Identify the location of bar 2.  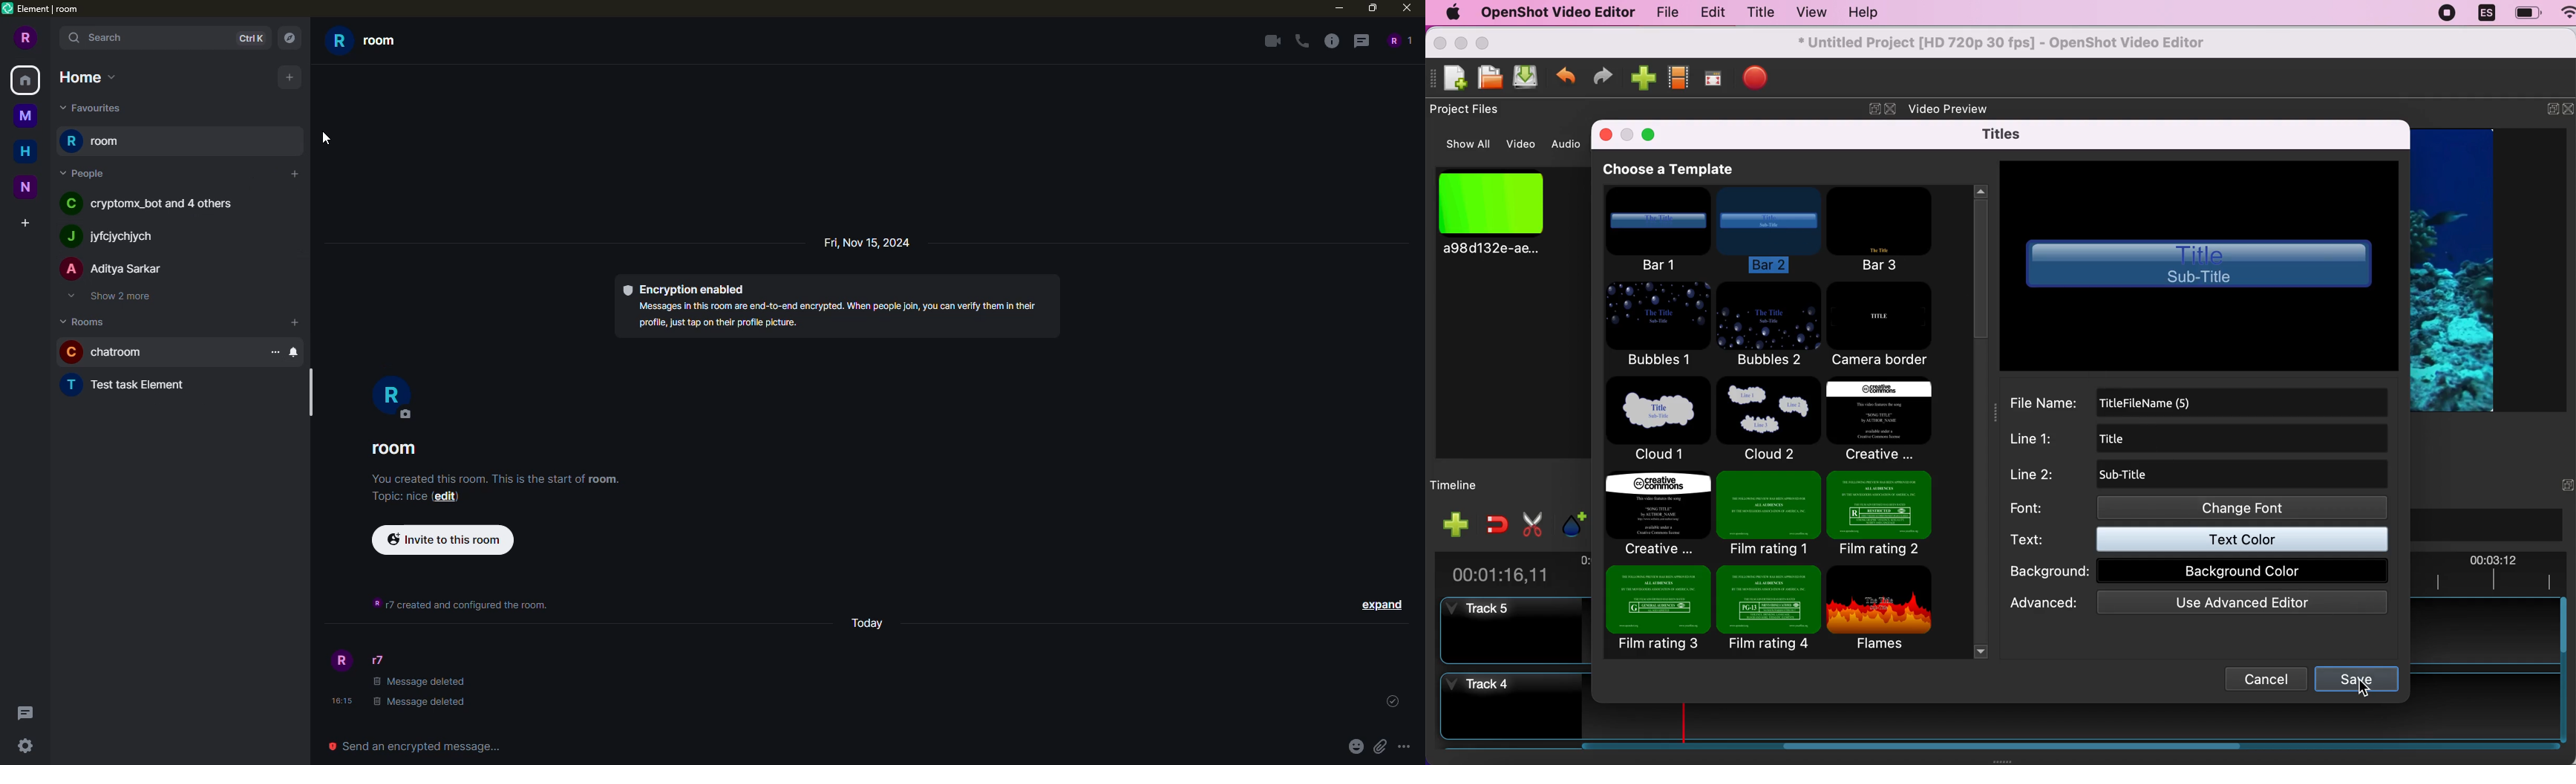
(1773, 228).